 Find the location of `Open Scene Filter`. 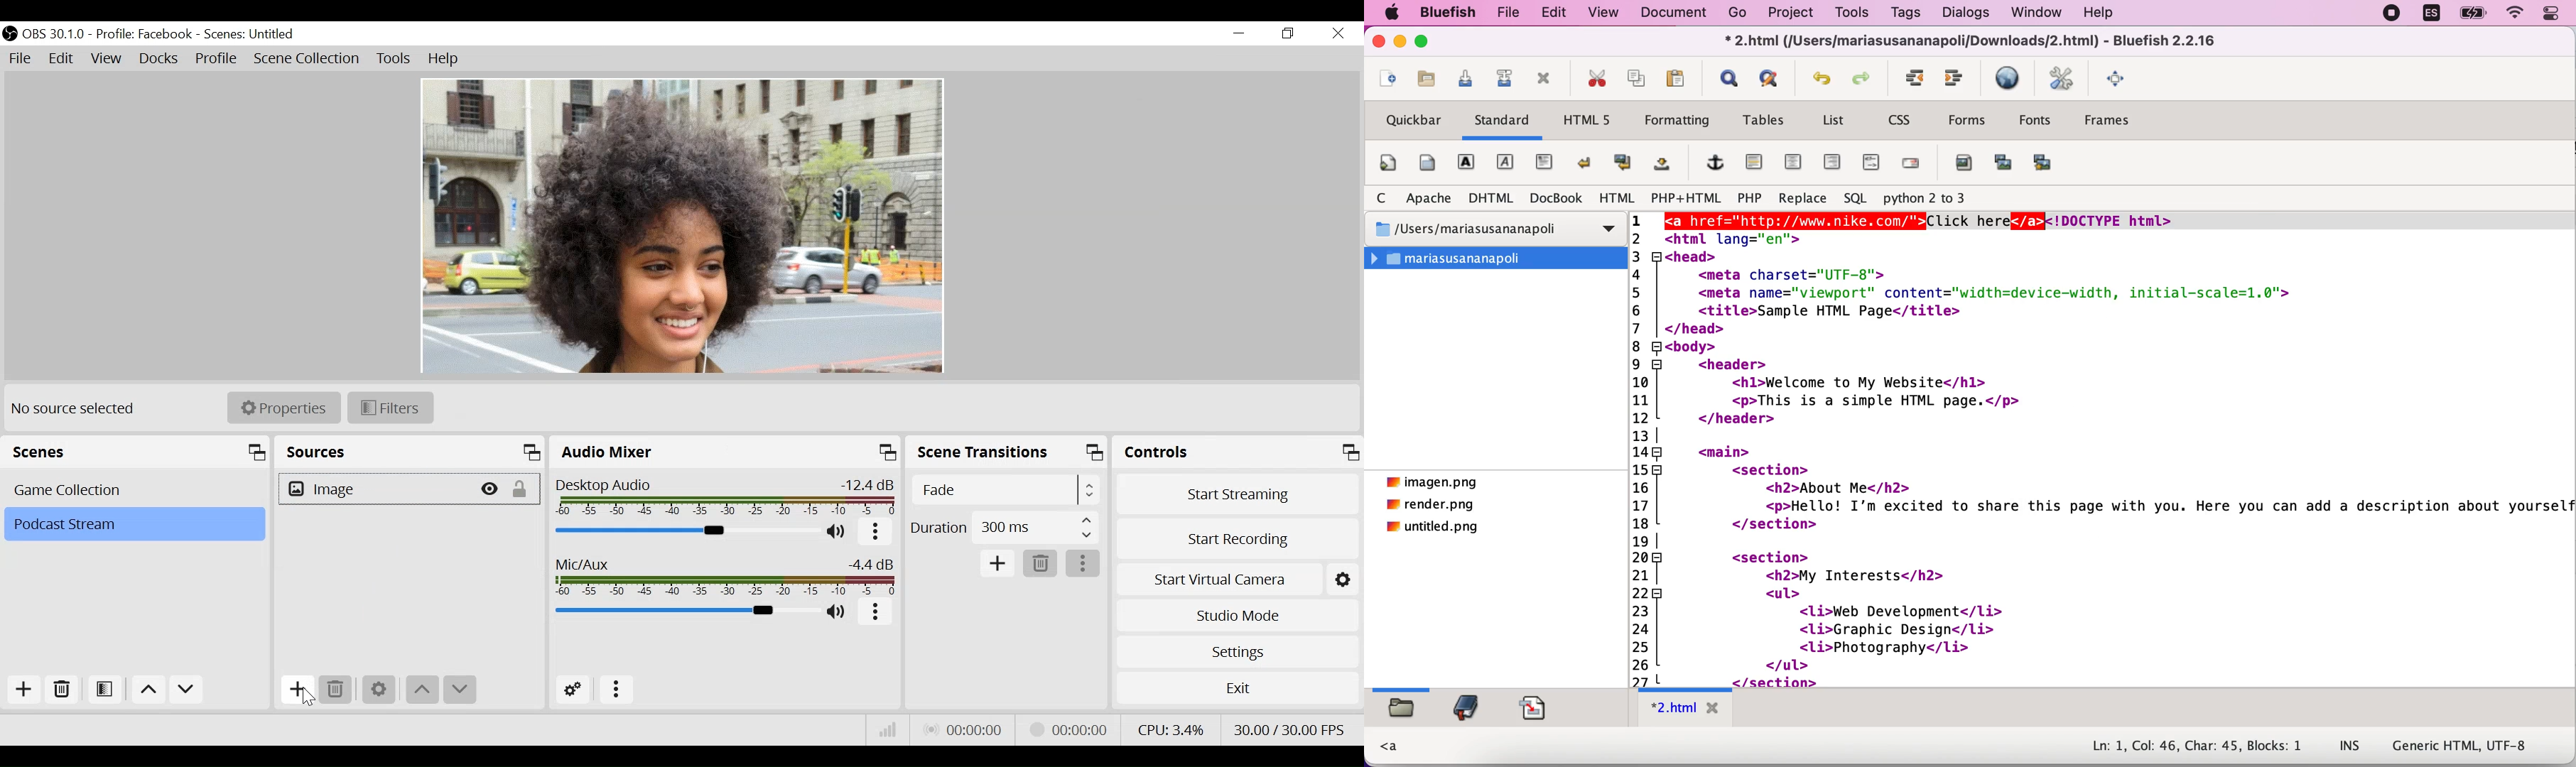

Open Scene Filter is located at coordinates (107, 690).